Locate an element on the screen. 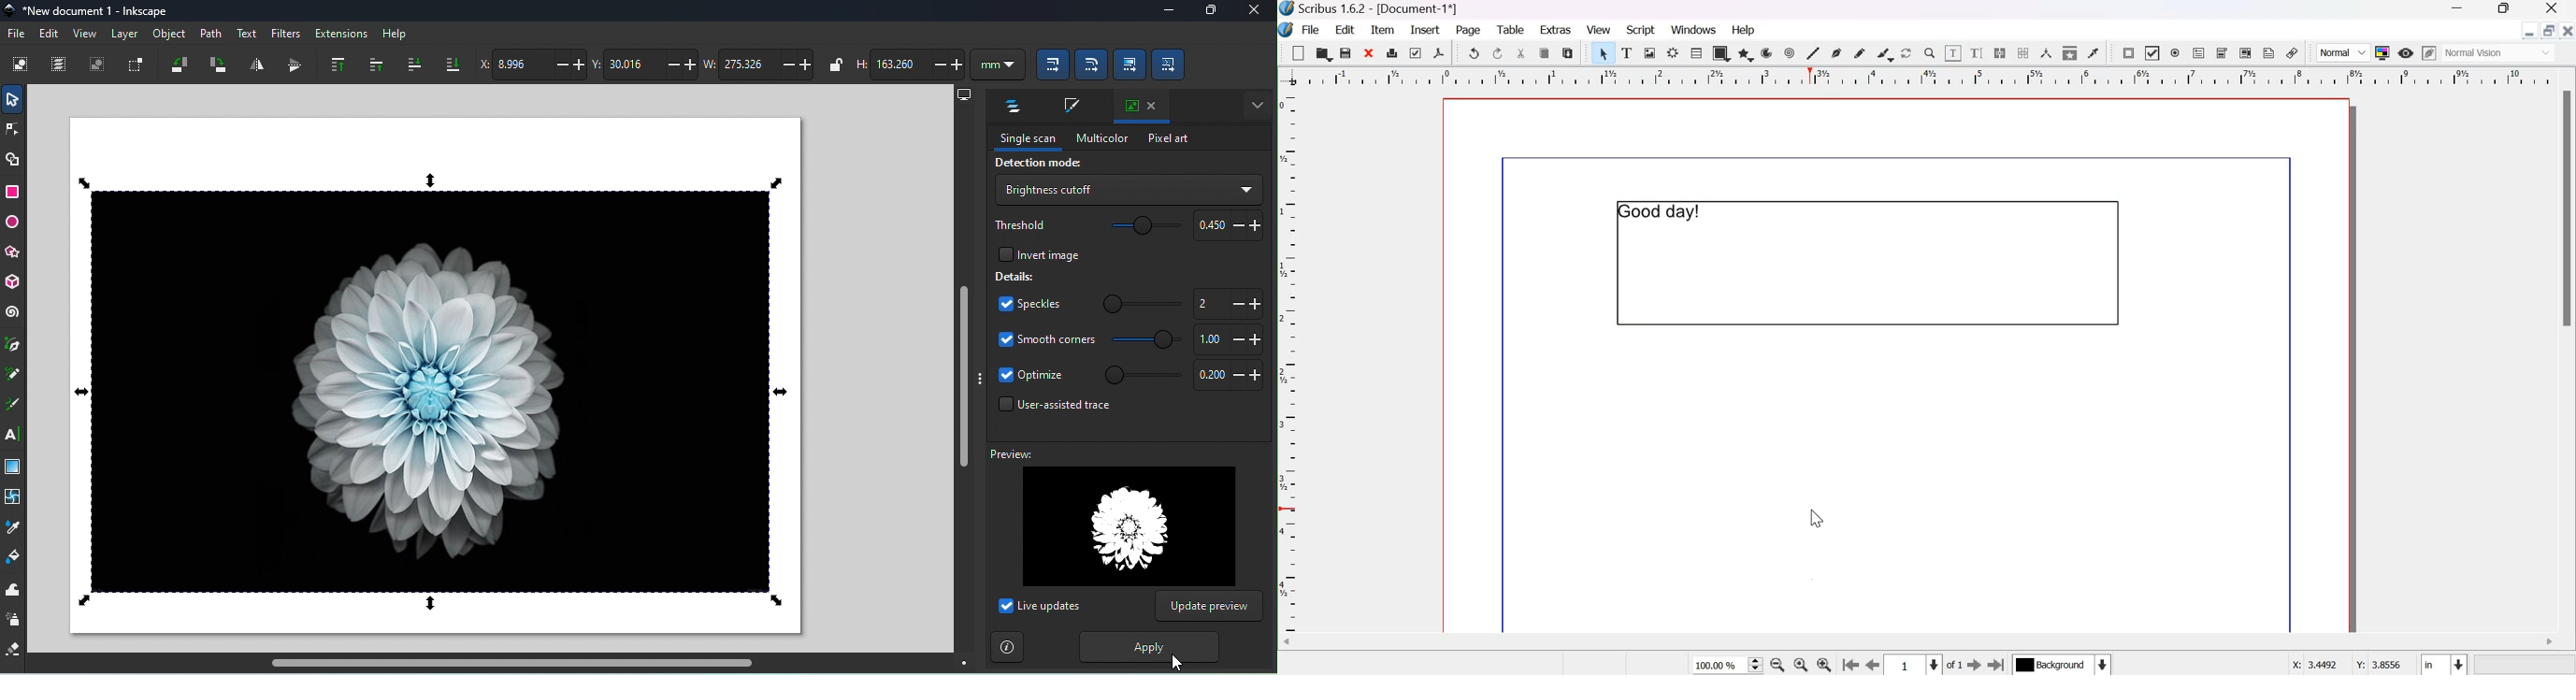  View is located at coordinates (85, 36).